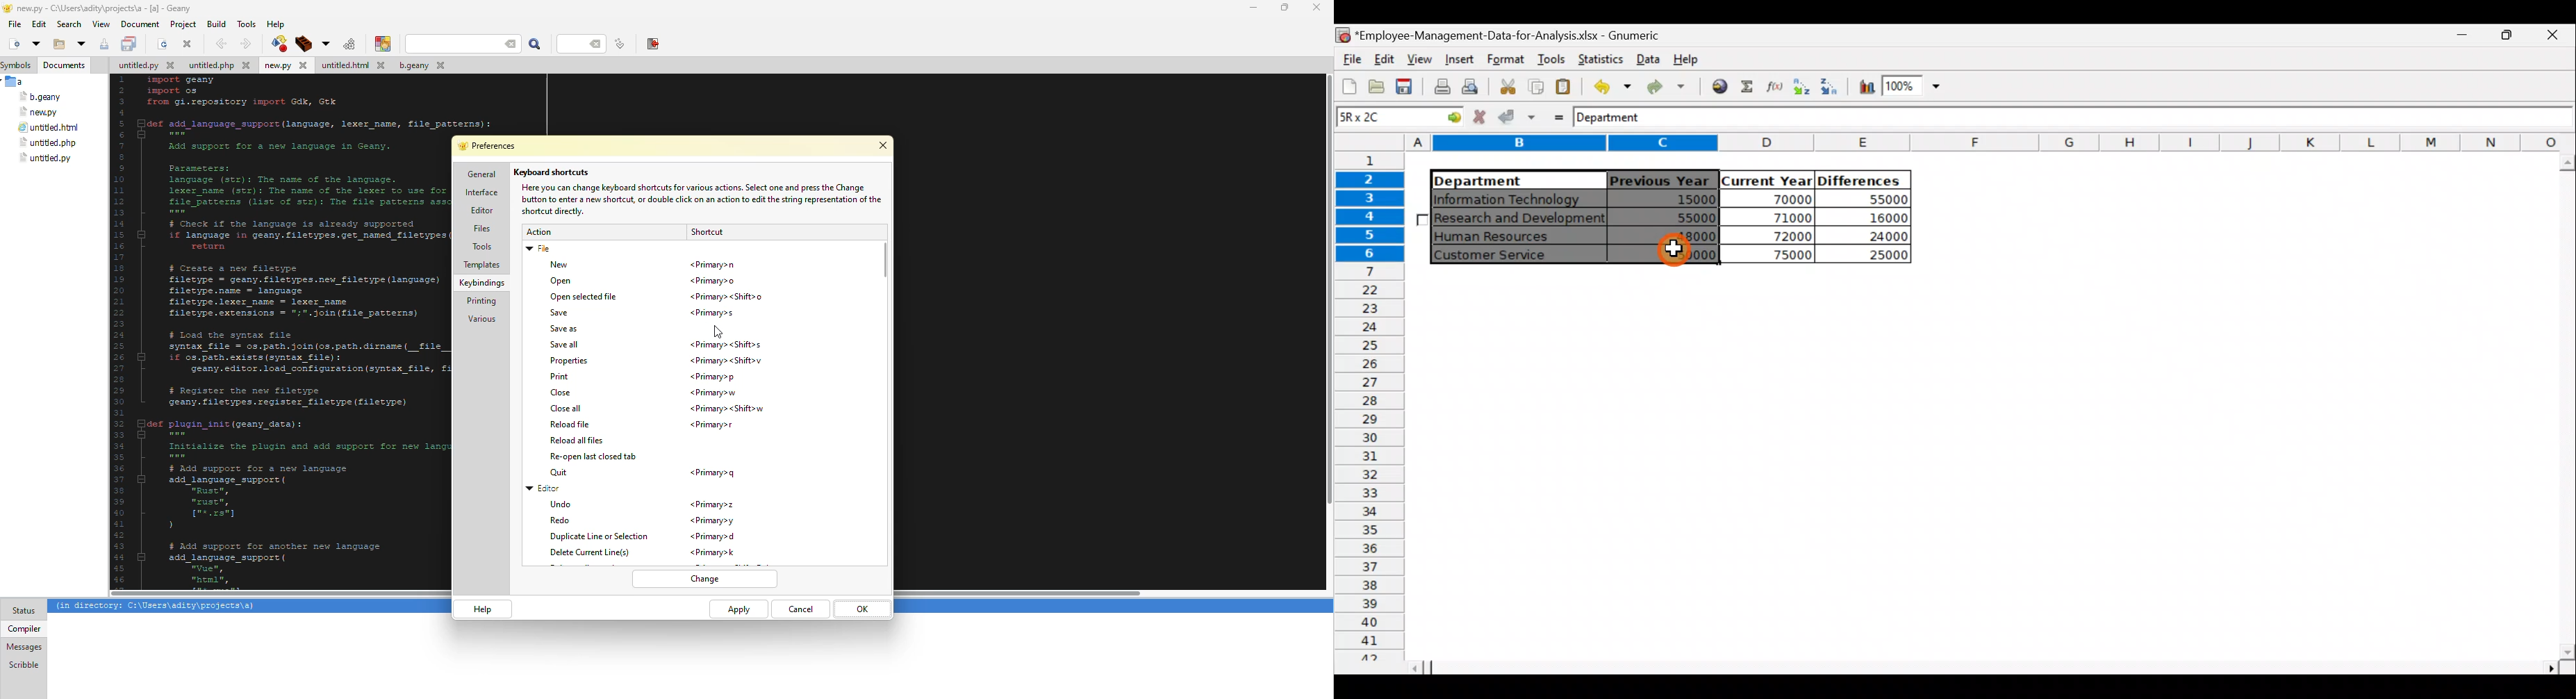 This screenshot has width=2576, height=700. Describe the element at coordinates (56, 45) in the screenshot. I see `open` at that location.